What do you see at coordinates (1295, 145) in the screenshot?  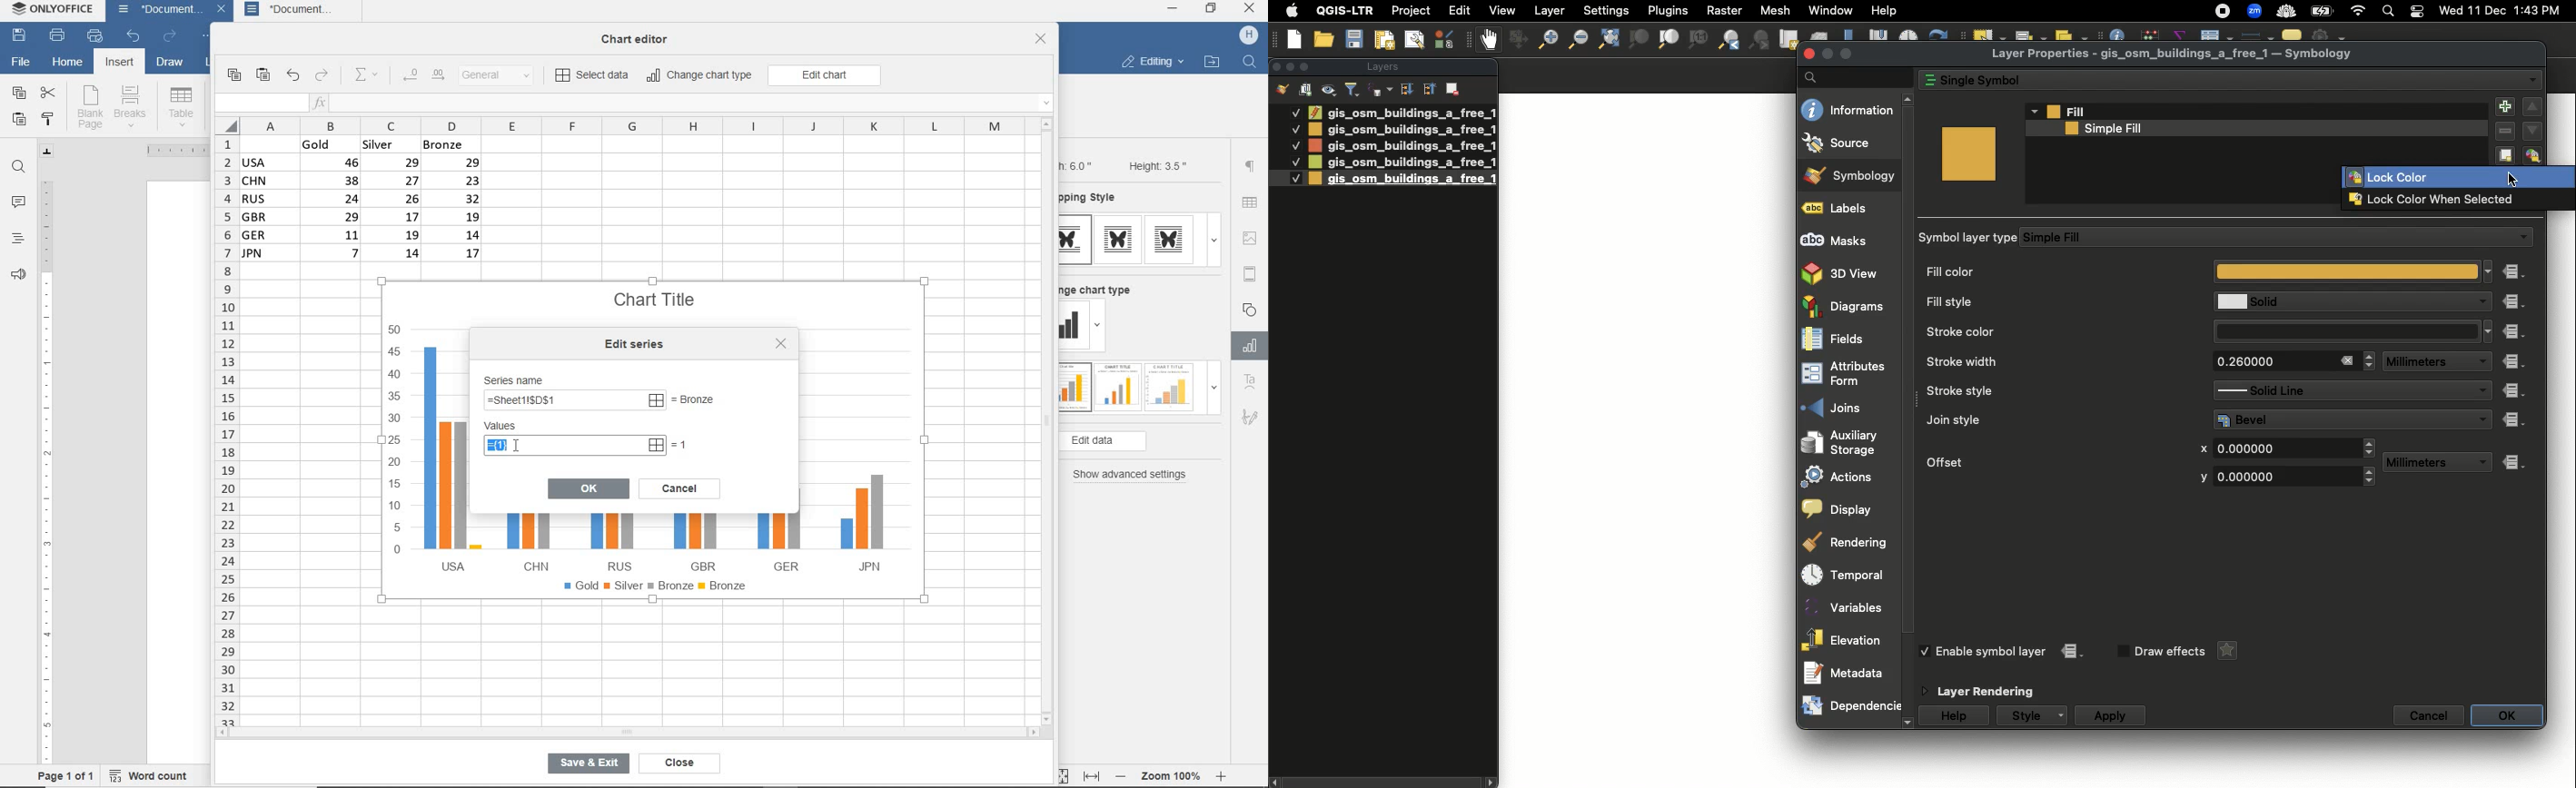 I see `Checked` at bounding box center [1295, 145].